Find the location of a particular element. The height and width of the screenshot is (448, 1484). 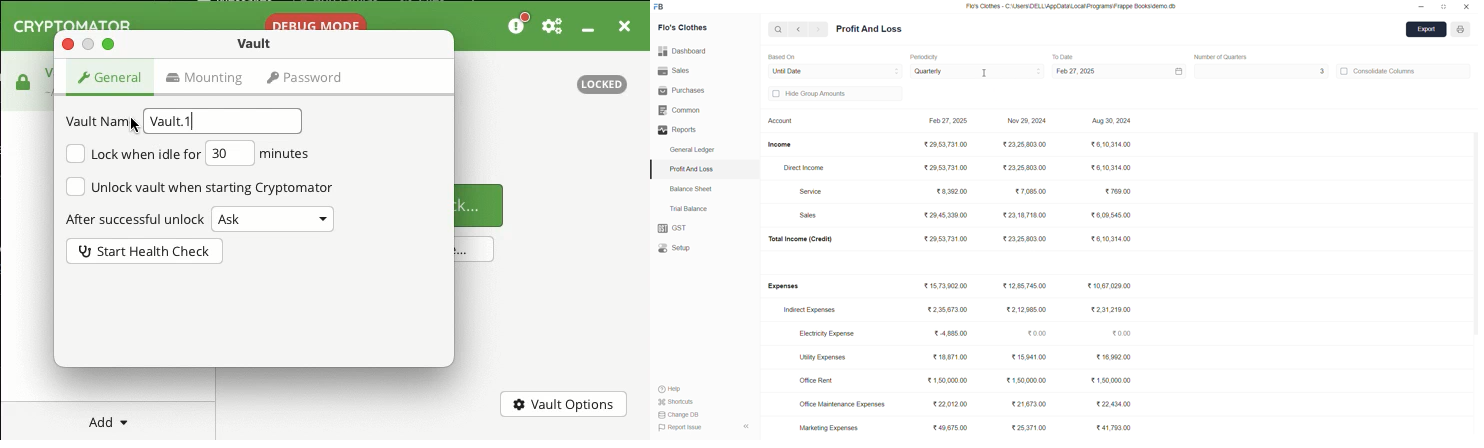

Feb 27, 2025 is located at coordinates (950, 122).